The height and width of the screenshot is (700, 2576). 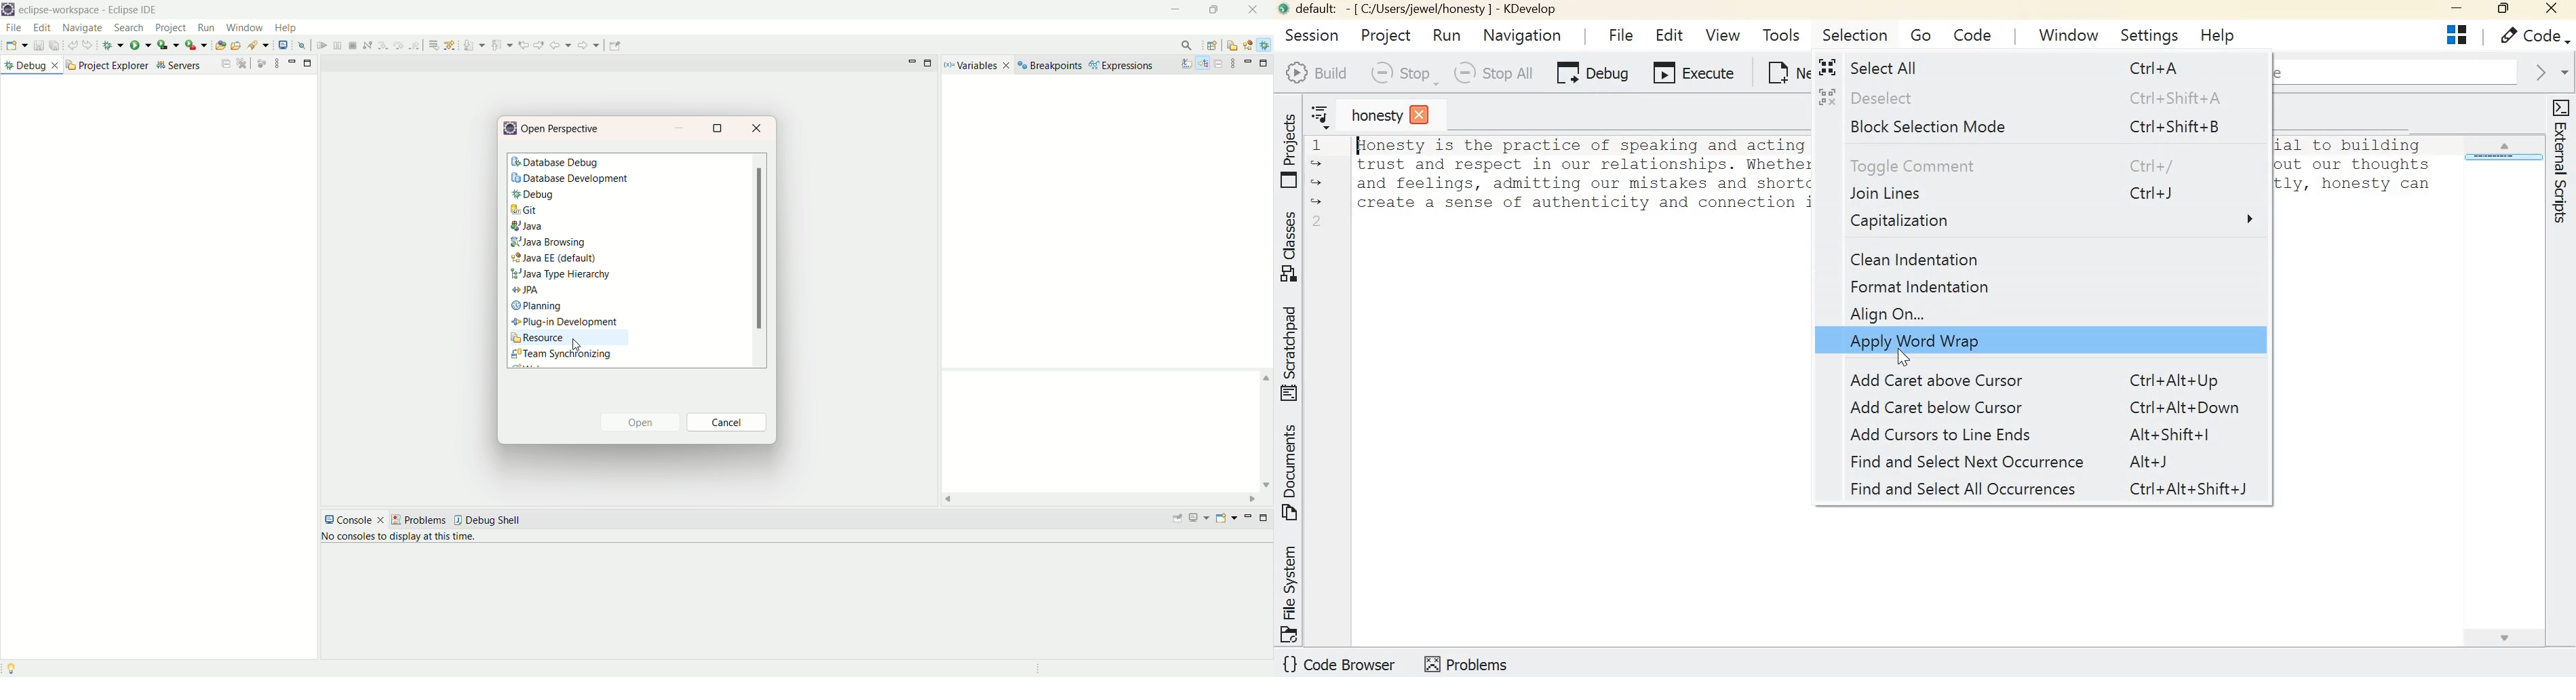 I want to click on Build Selection, so click(x=1316, y=73).